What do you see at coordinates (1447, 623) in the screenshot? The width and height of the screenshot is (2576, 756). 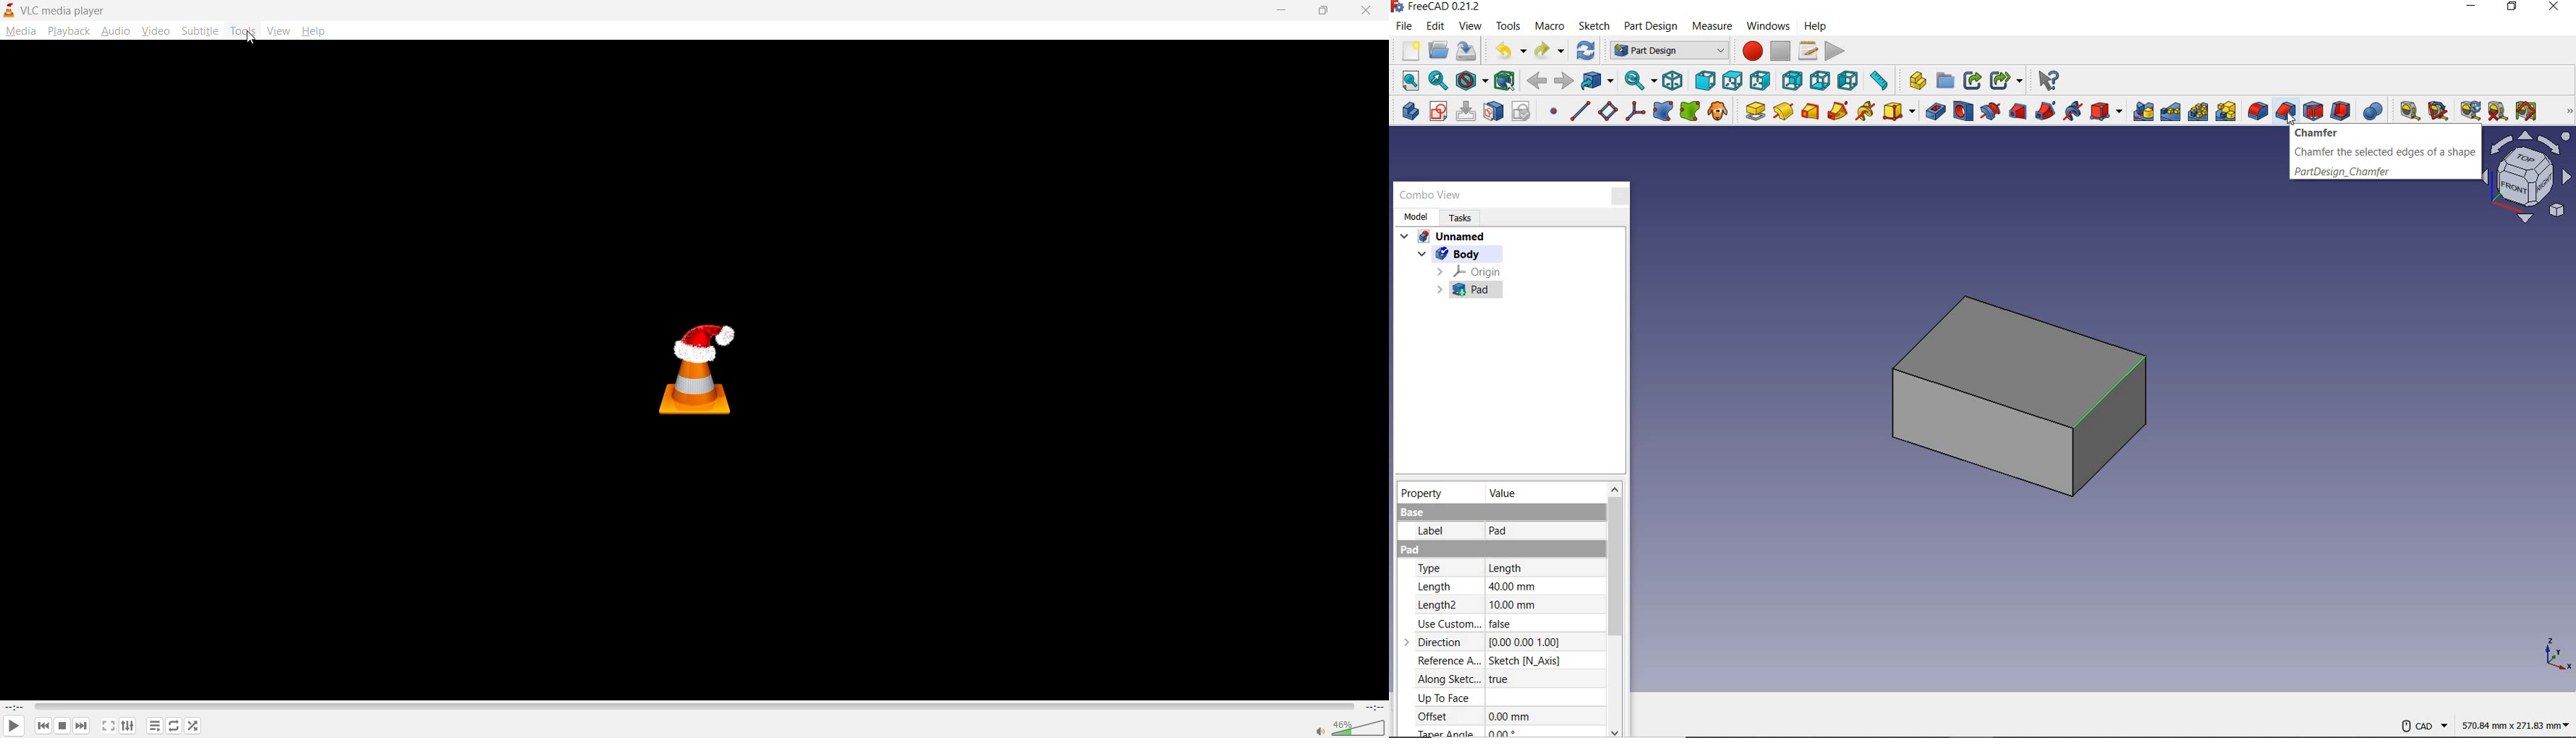 I see `Use Custom...` at bounding box center [1447, 623].